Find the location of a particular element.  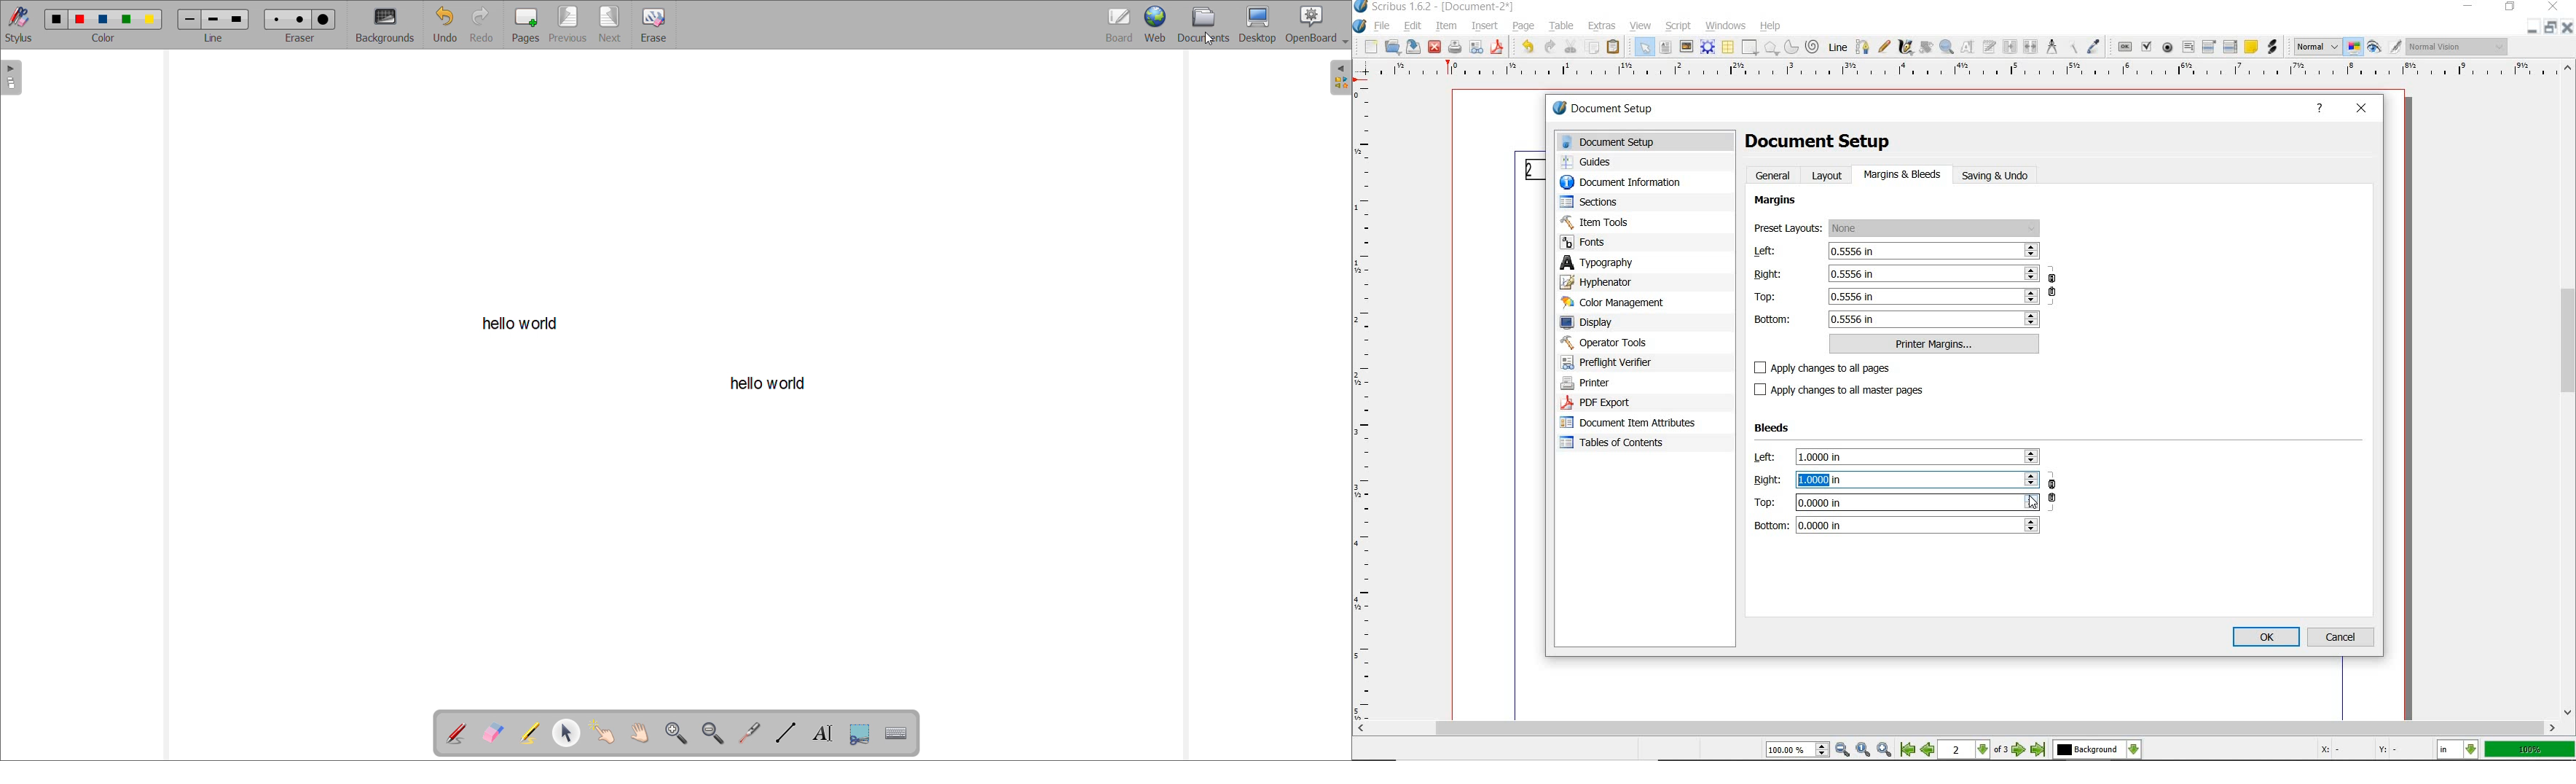

ensure all the margins have the same value is located at coordinates (2053, 288).